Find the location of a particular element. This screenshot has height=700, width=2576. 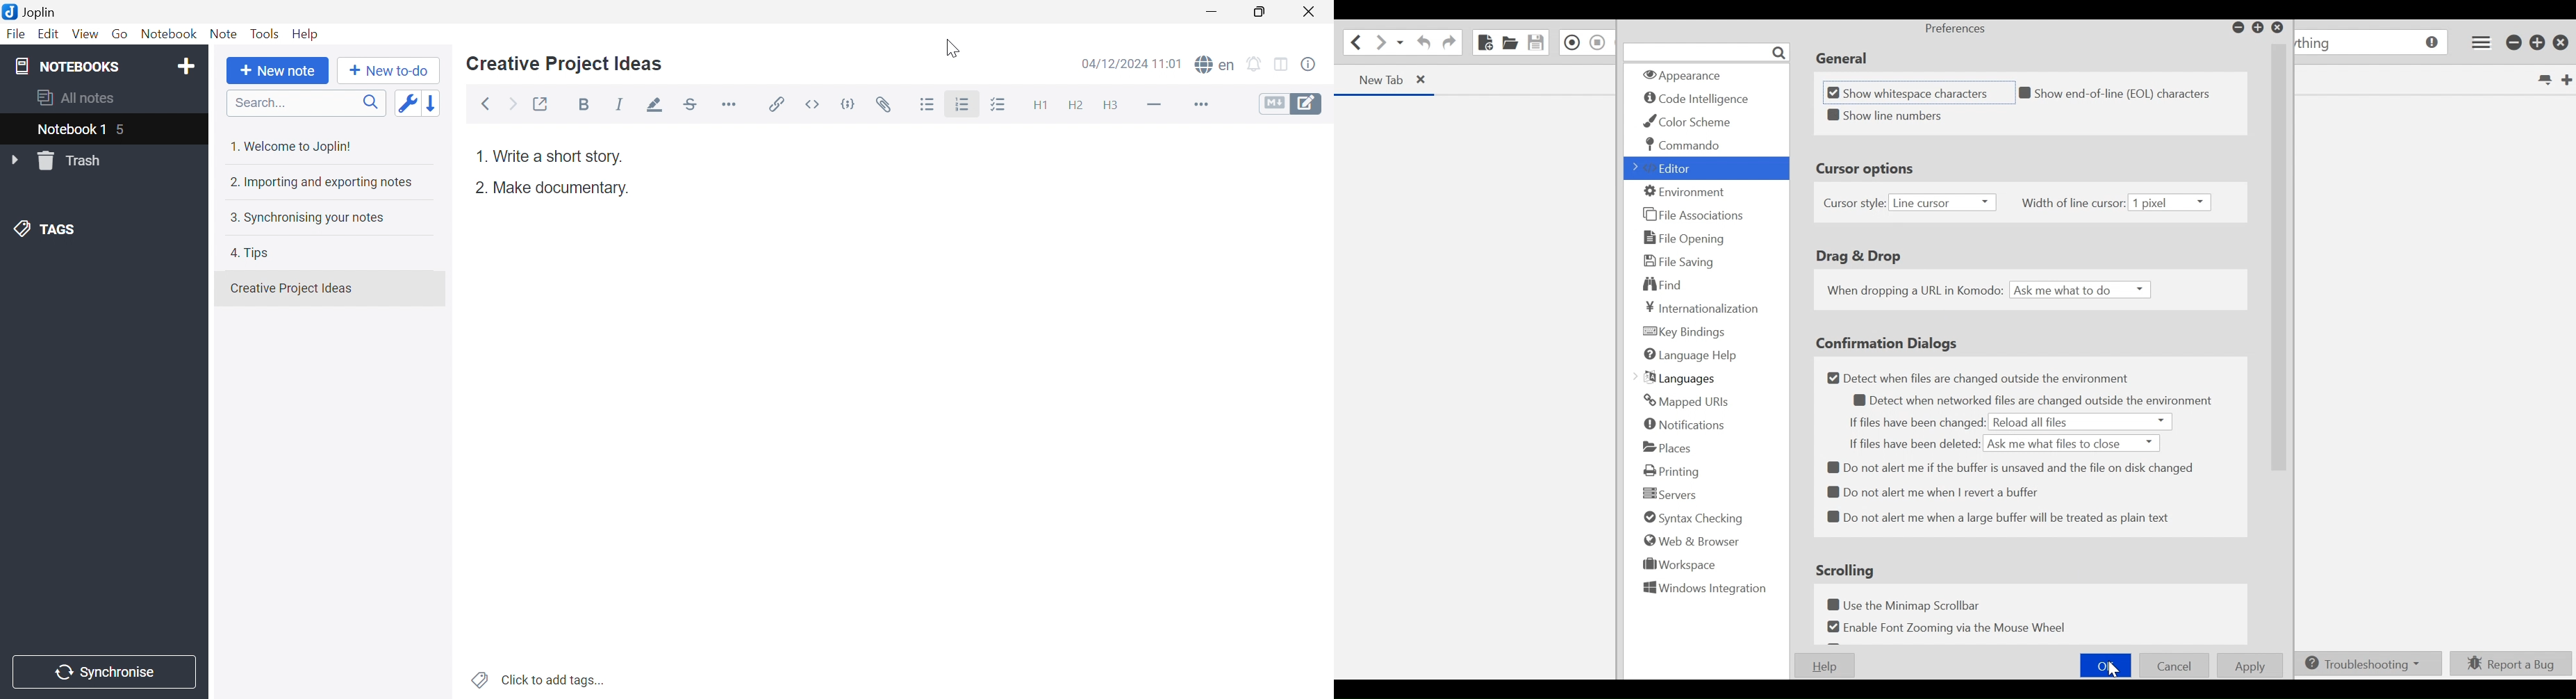

2. is located at coordinates (484, 190).